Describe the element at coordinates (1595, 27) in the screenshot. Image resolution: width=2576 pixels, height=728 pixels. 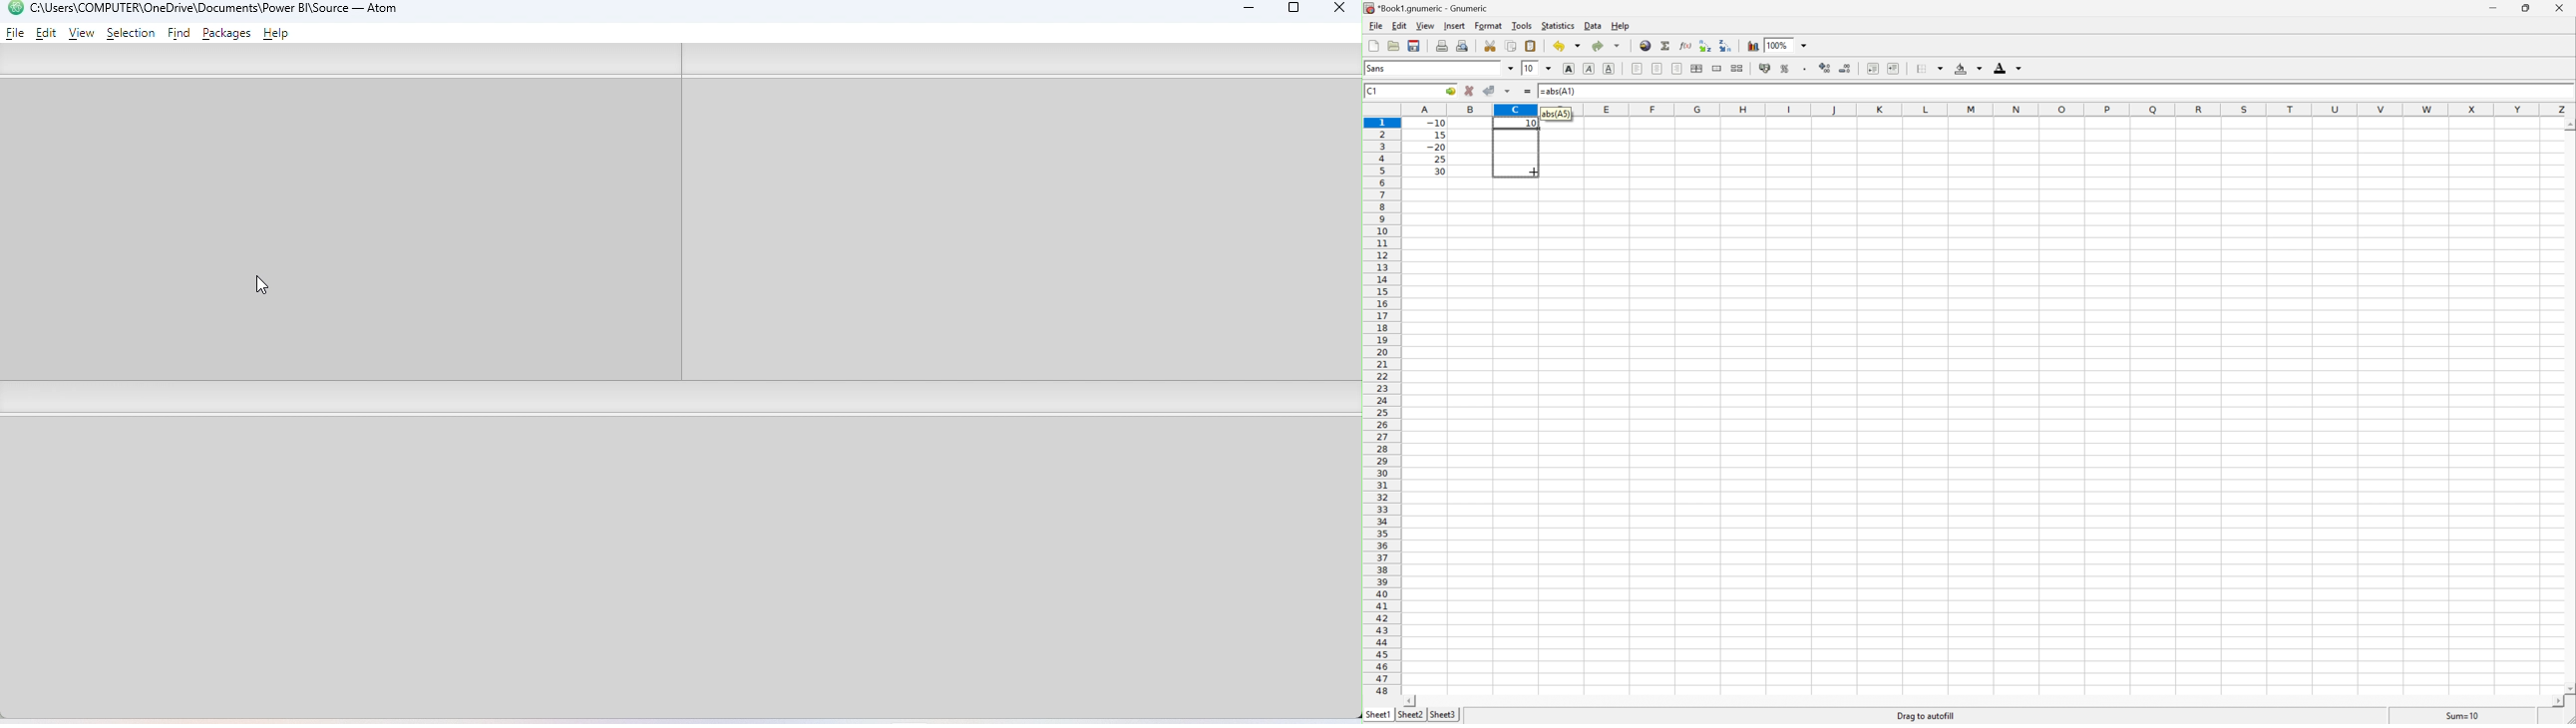
I see `Data` at that location.